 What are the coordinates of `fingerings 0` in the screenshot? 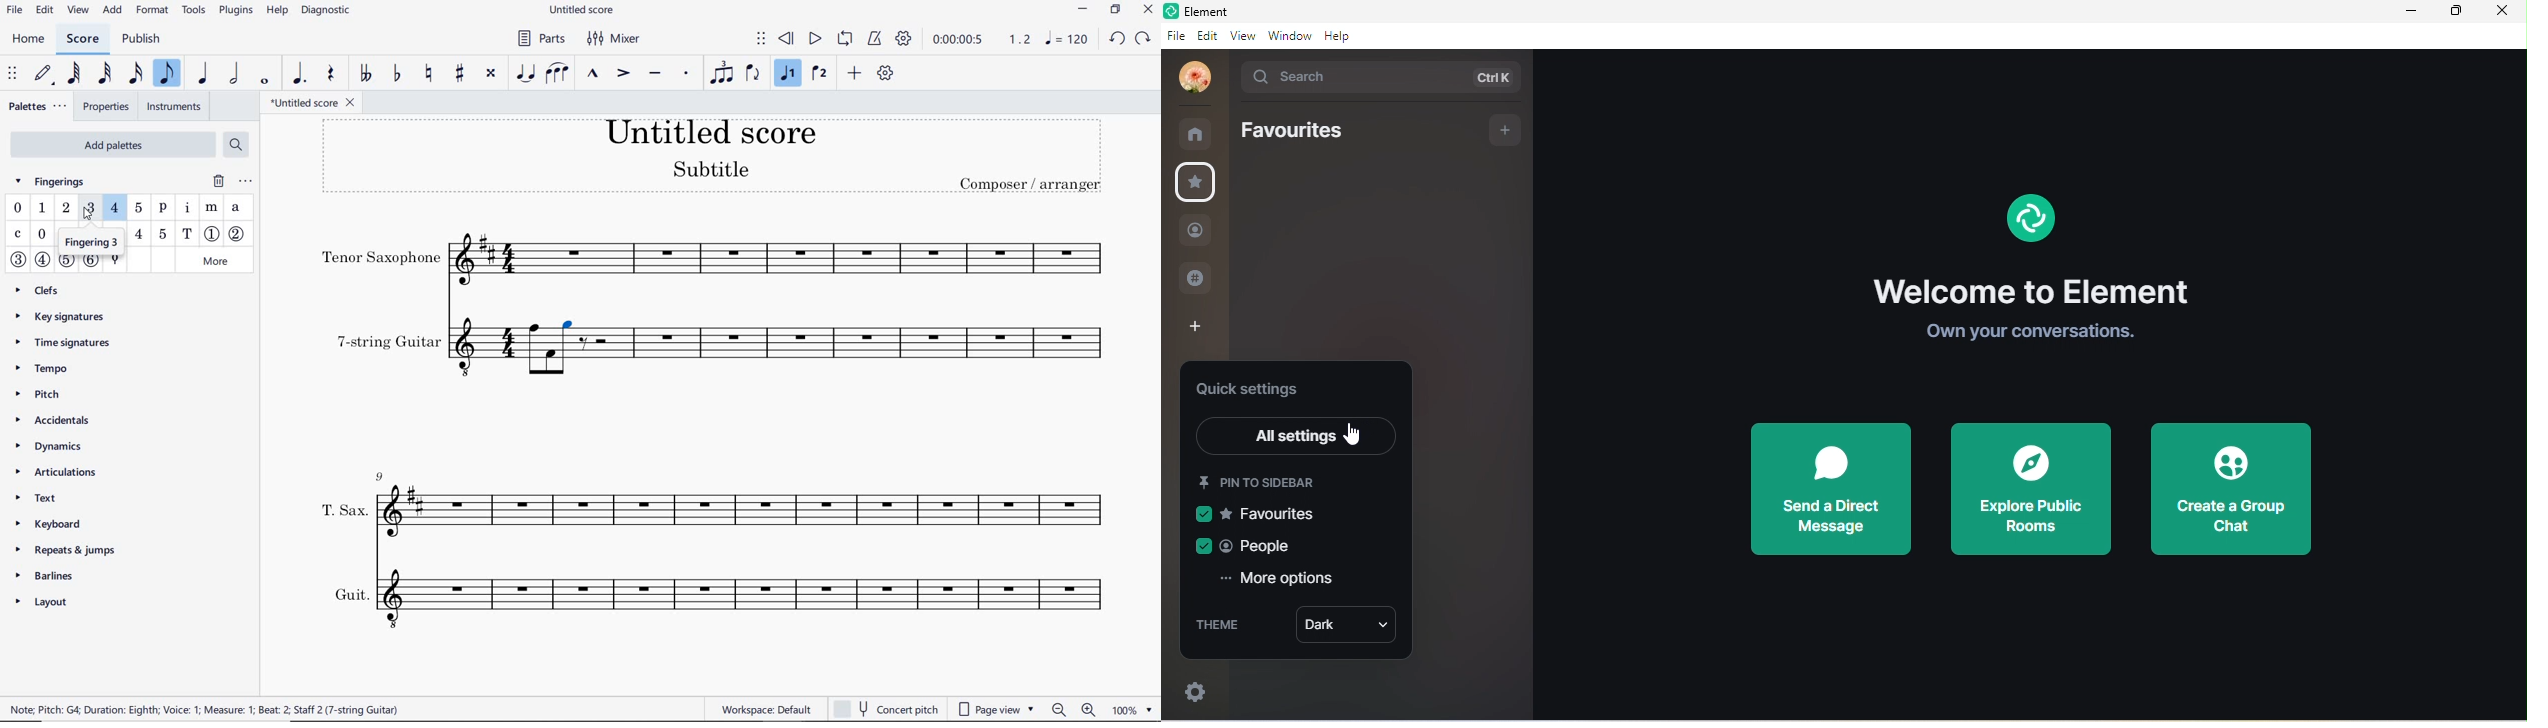 It's located at (17, 208).